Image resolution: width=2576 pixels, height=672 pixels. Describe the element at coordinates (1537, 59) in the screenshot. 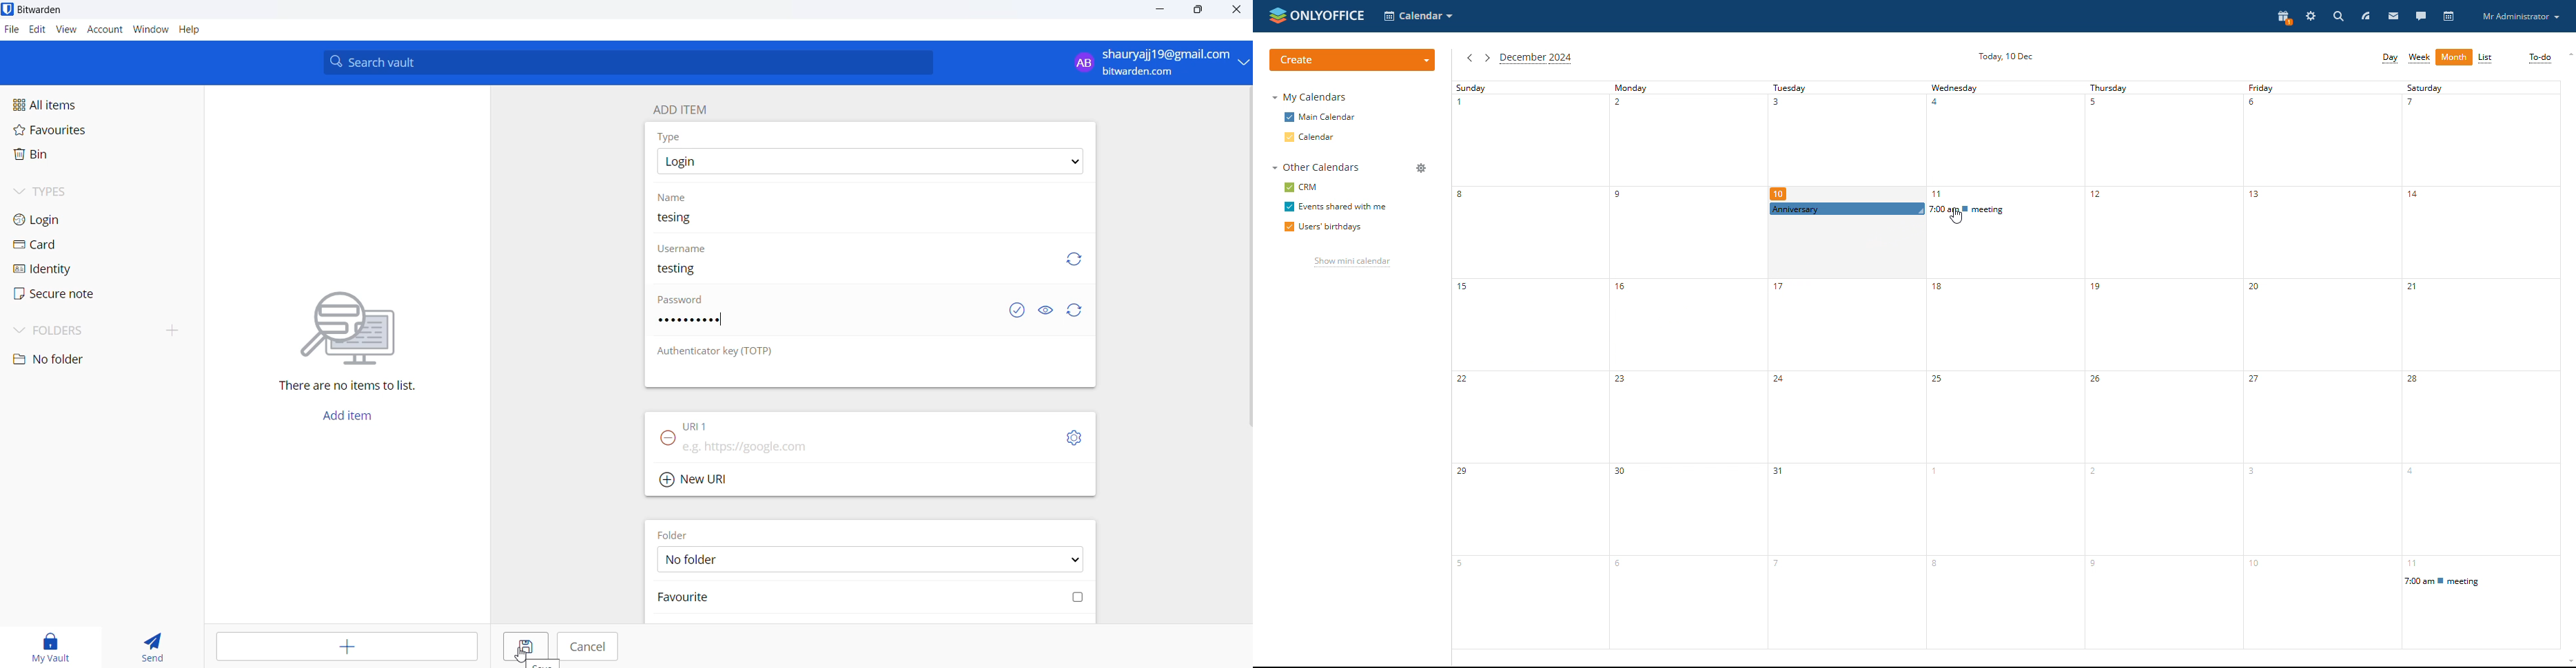

I see `current month` at that location.